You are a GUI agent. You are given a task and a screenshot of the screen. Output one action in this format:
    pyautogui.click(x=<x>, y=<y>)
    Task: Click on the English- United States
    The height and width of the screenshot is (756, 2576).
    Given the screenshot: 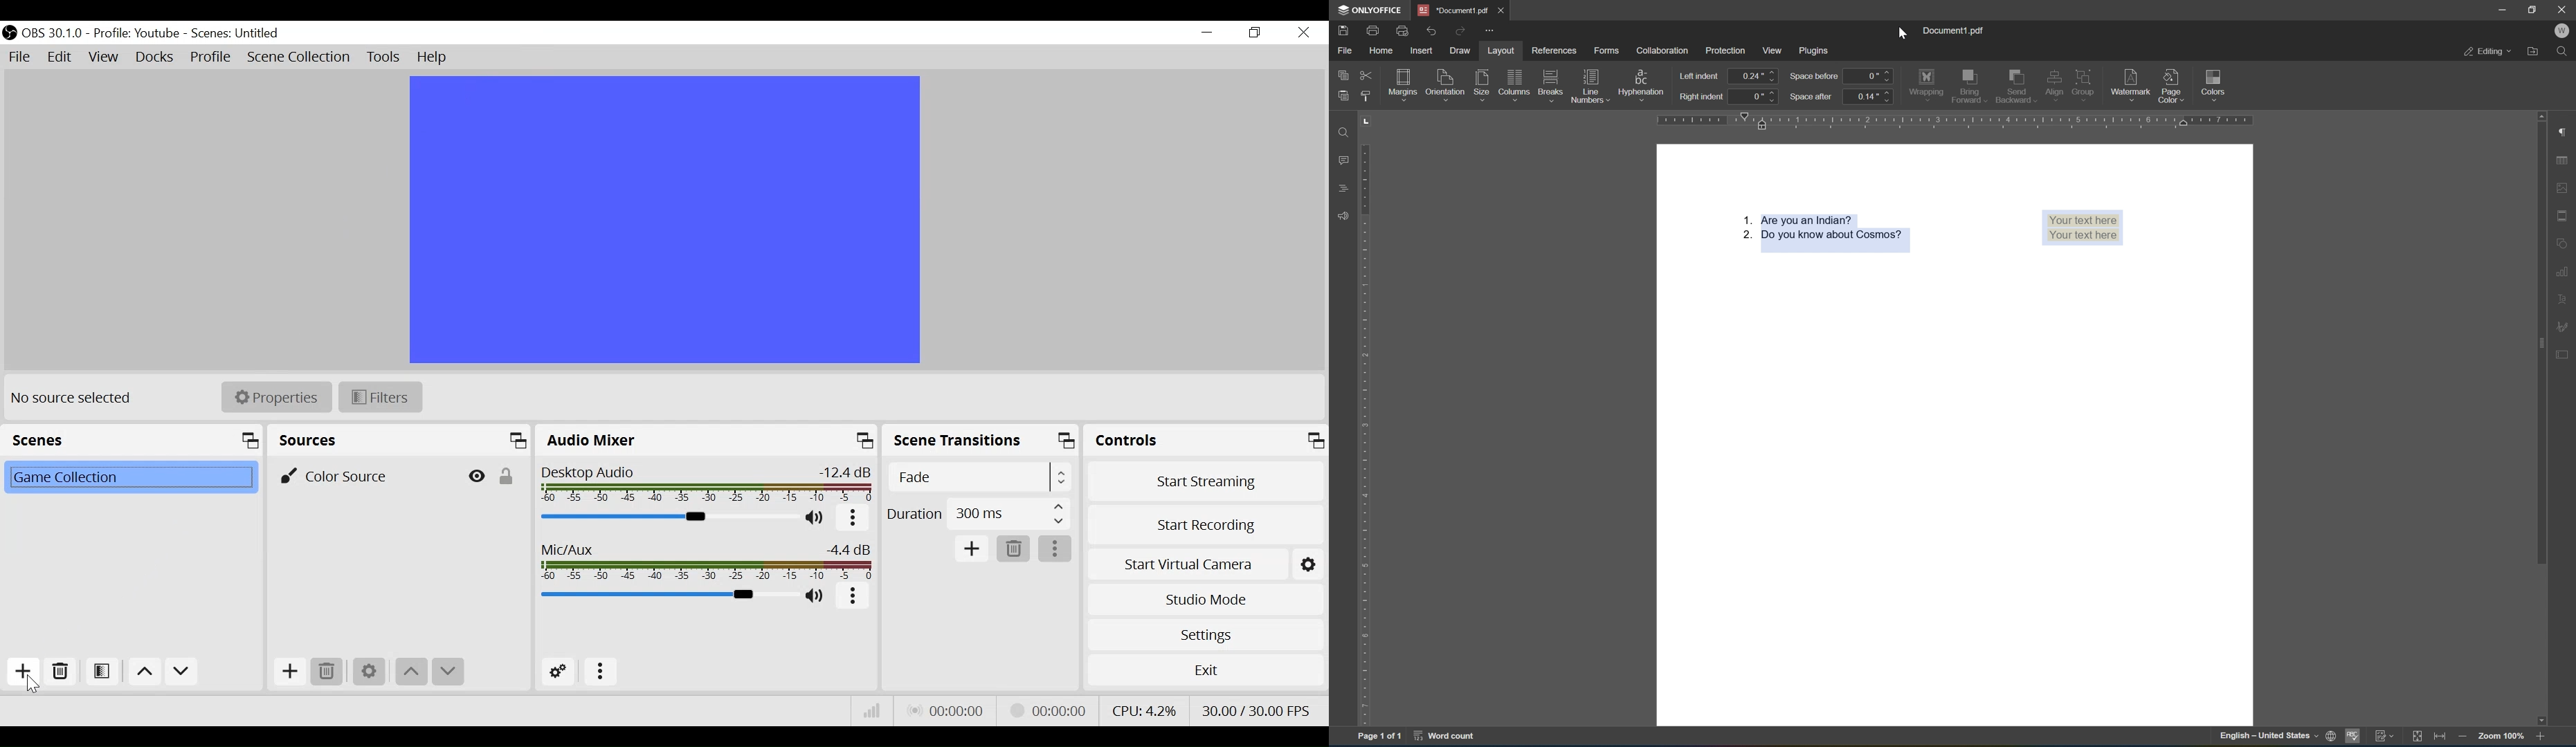 What is the action you would take?
    pyautogui.click(x=2276, y=737)
    